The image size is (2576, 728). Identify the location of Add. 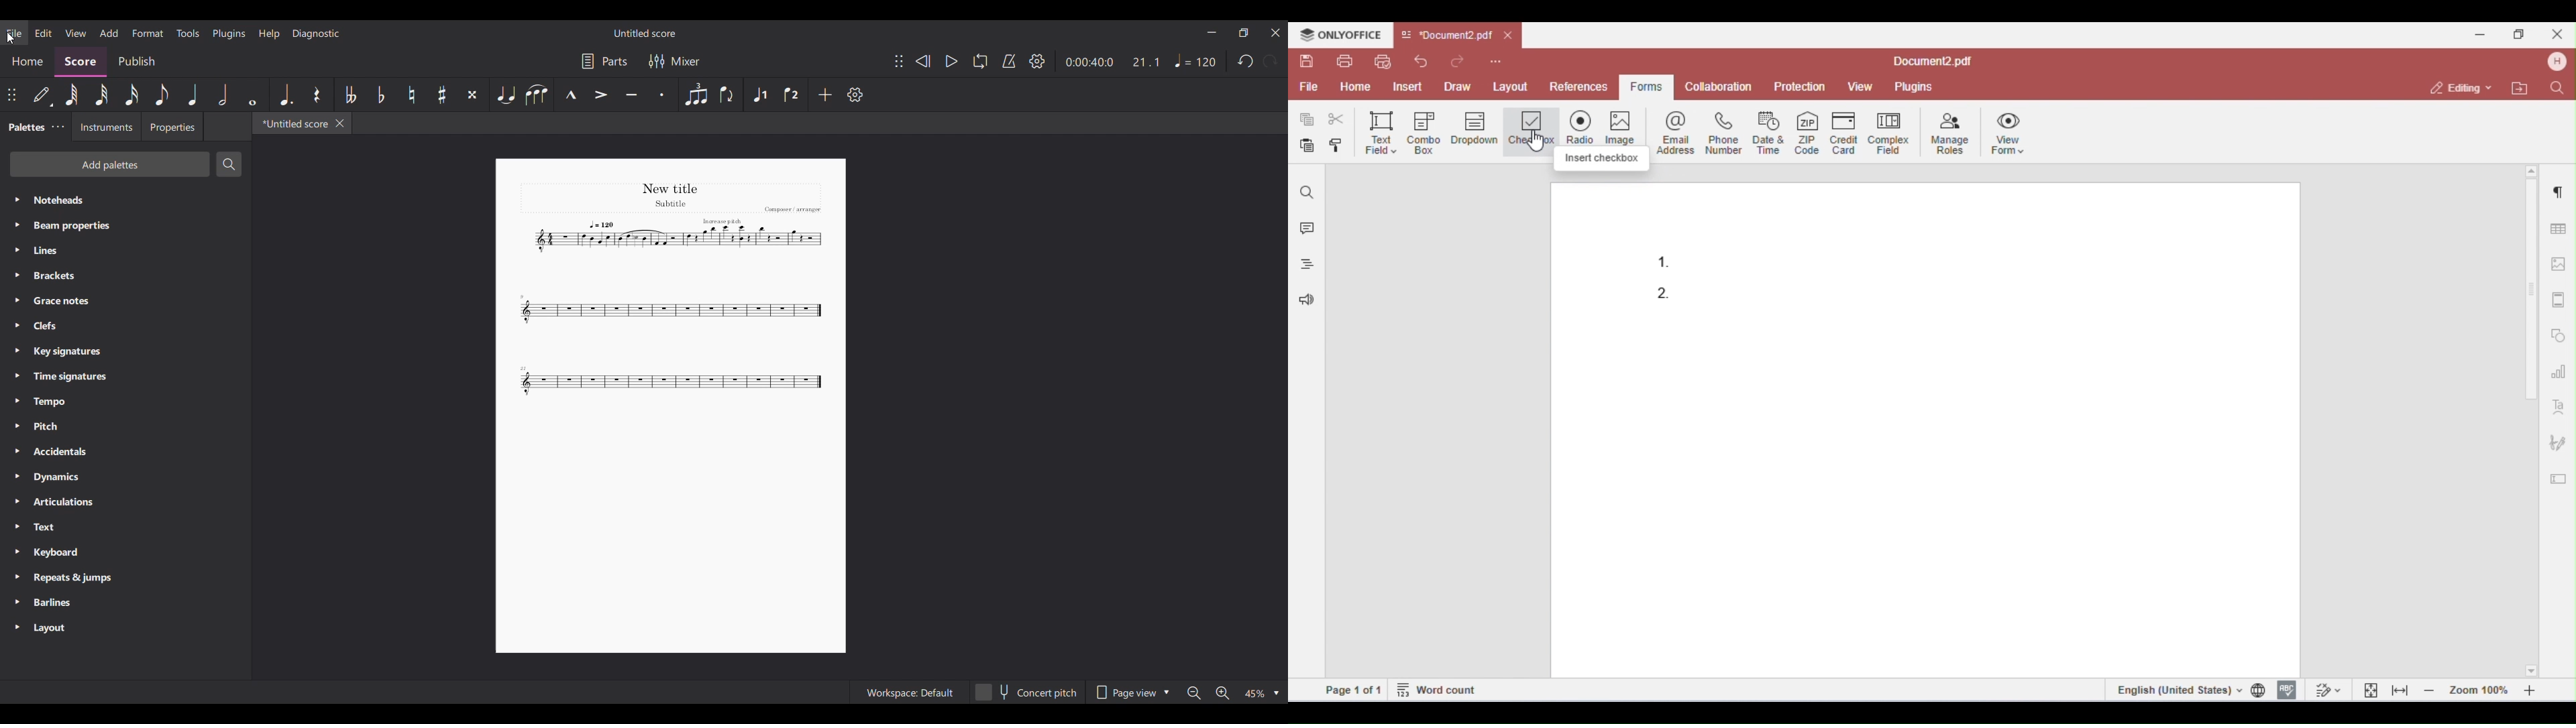
(824, 95).